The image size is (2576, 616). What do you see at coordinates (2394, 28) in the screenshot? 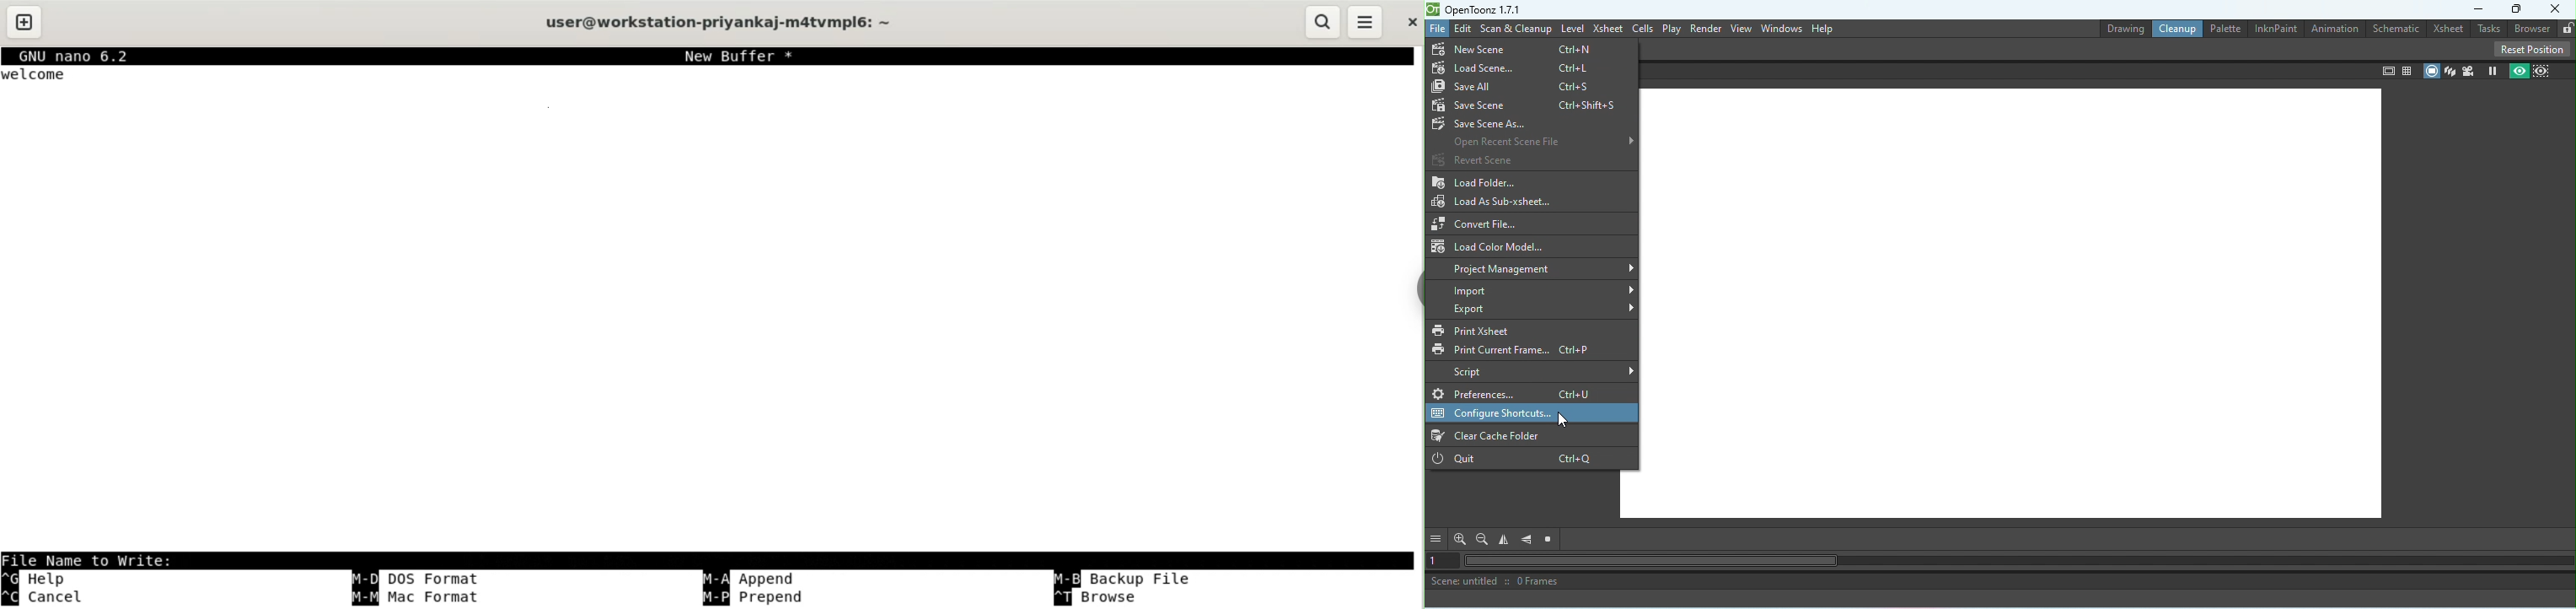
I see `Schematic` at bounding box center [2394, 28].